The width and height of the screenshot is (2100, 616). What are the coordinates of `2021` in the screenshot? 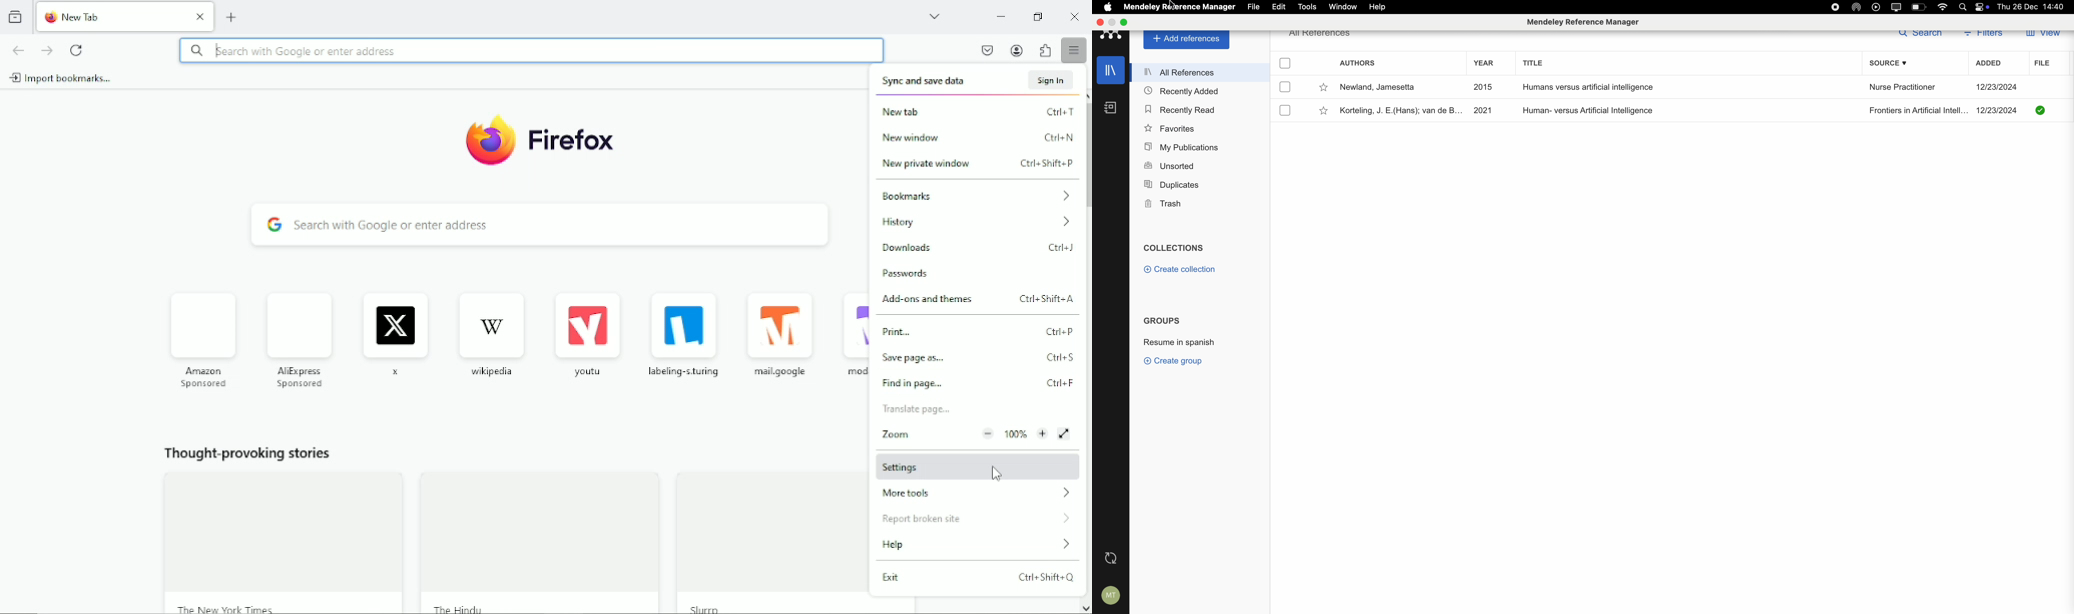 It's located at (1483, 109).